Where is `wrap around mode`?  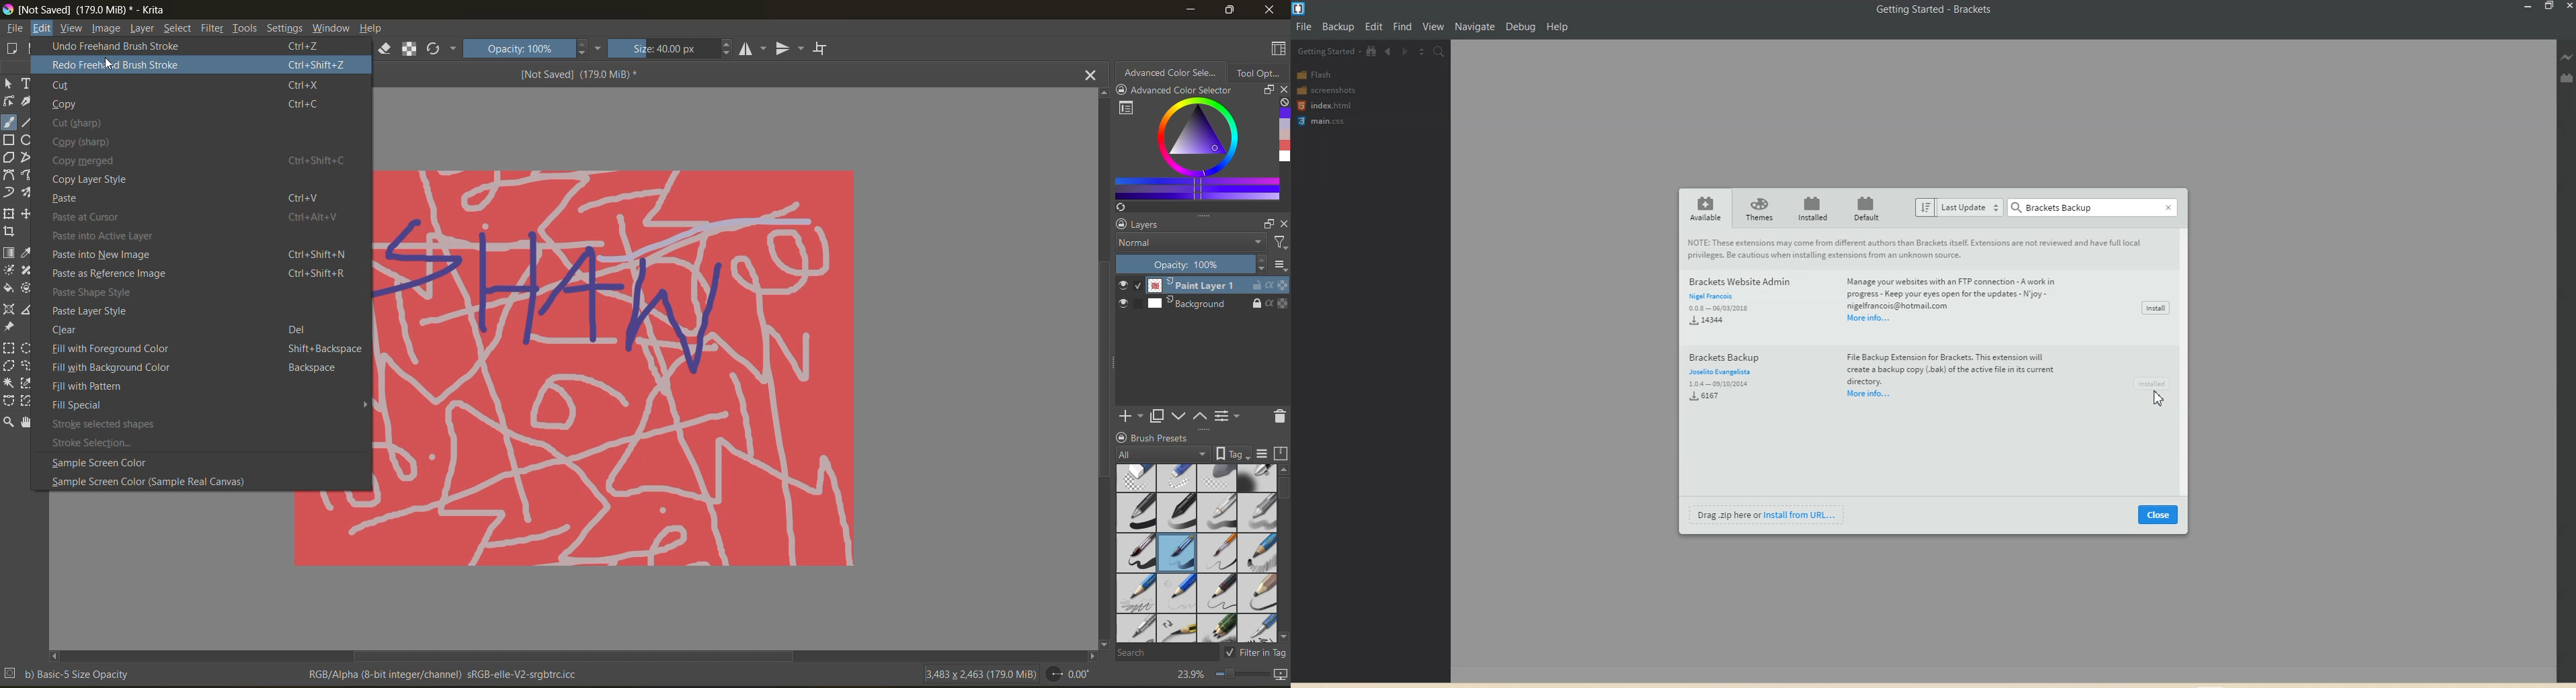
wrap around mode is located at coordinates (822, 48).